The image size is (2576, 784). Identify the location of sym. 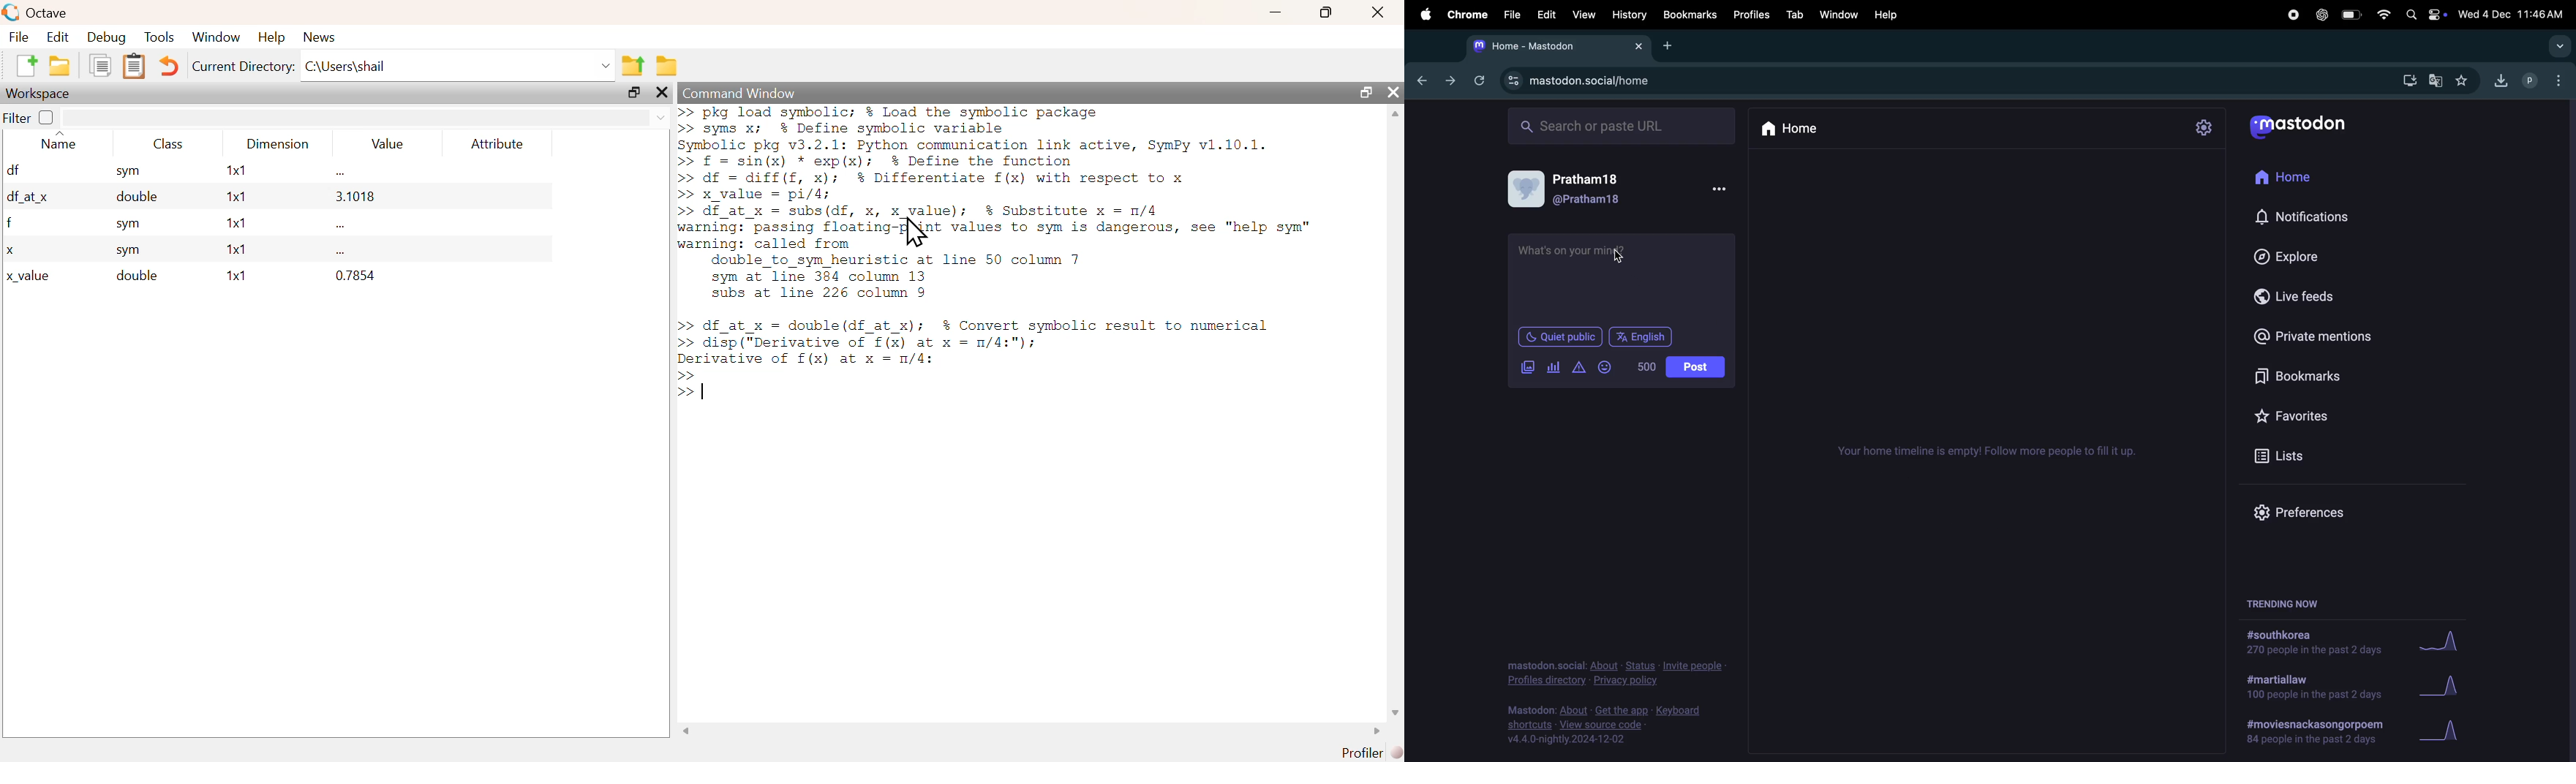
(129, 225).